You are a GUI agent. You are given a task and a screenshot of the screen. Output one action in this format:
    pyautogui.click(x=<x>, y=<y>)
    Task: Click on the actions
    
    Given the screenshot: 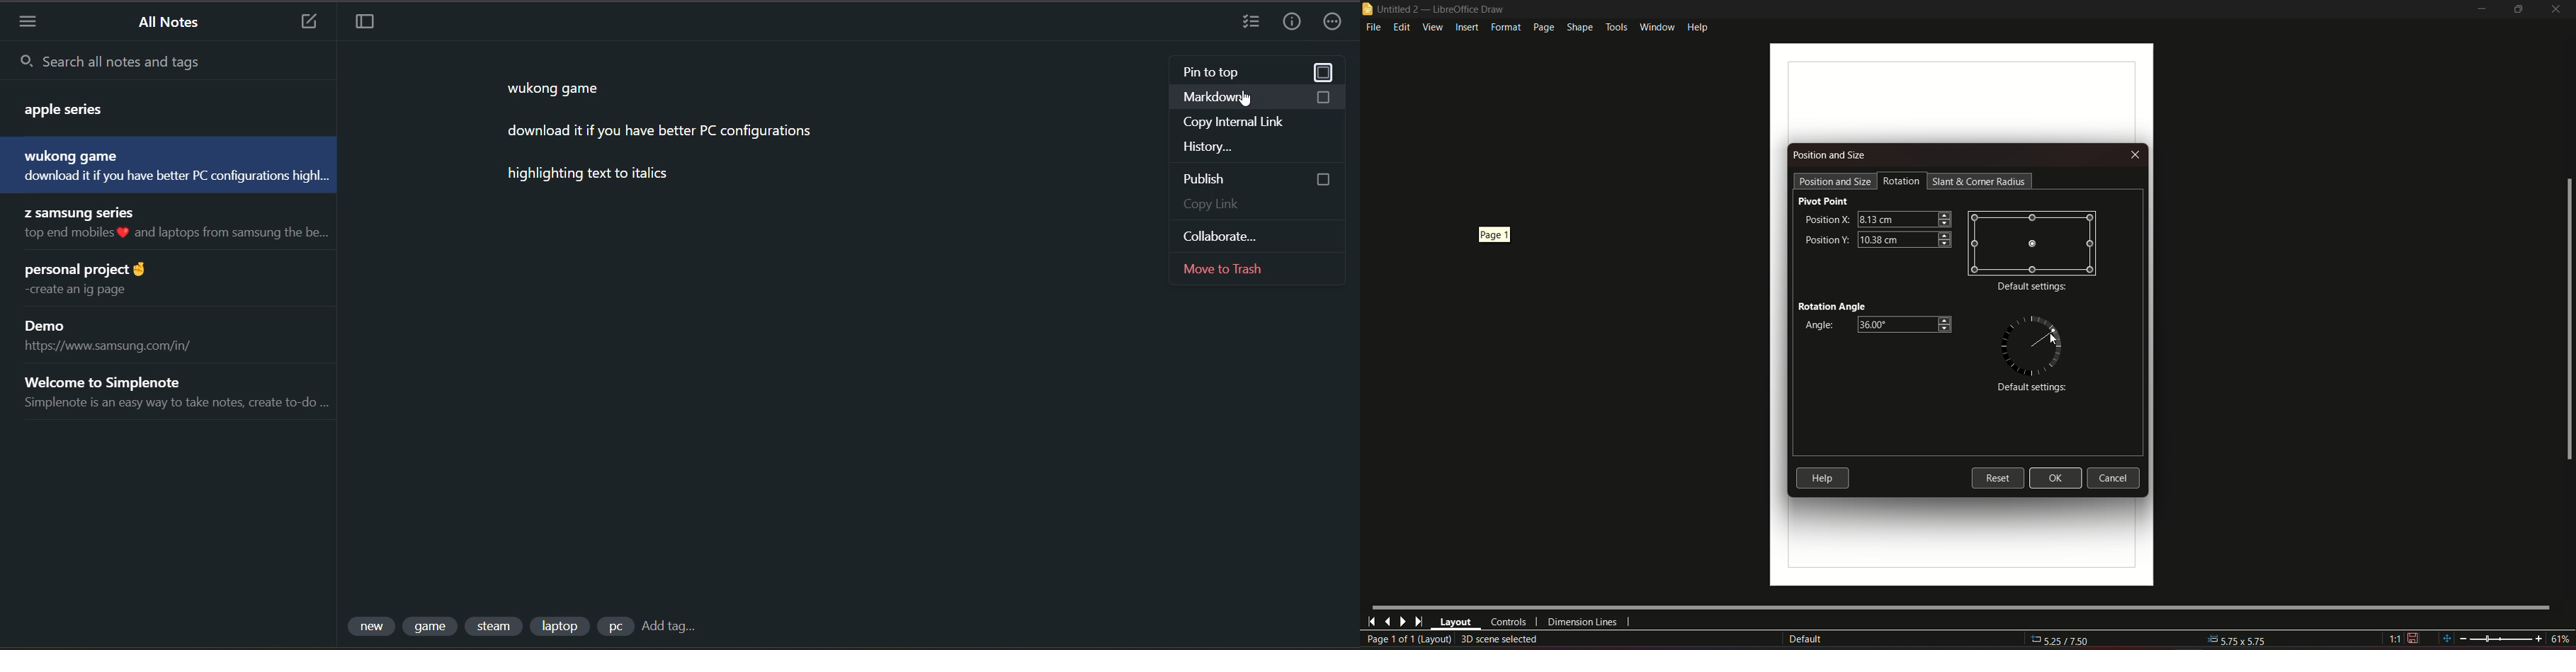 What is the action you would take?
    pyautogui.click(x=1337, y=23)
    